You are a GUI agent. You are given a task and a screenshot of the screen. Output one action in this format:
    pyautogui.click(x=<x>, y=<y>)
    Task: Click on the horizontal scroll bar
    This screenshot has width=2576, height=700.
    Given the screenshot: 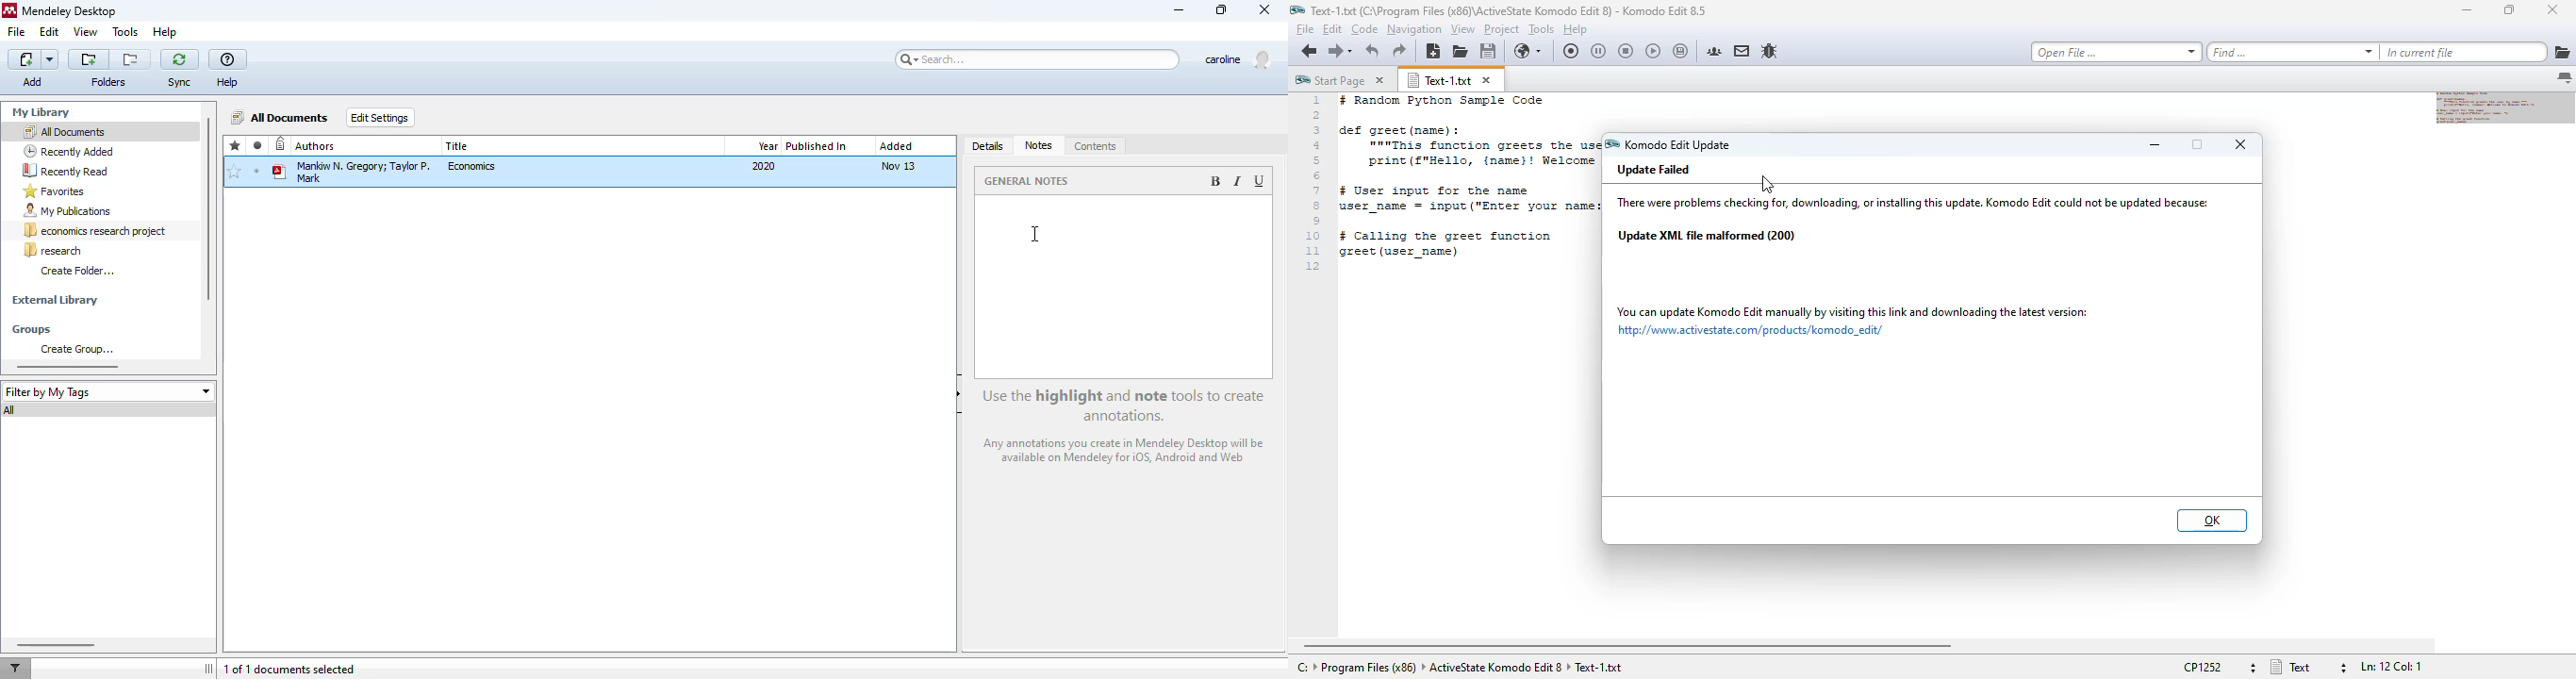 What is the action you would take?
    pyautogui.click(x=54, y=644)
    